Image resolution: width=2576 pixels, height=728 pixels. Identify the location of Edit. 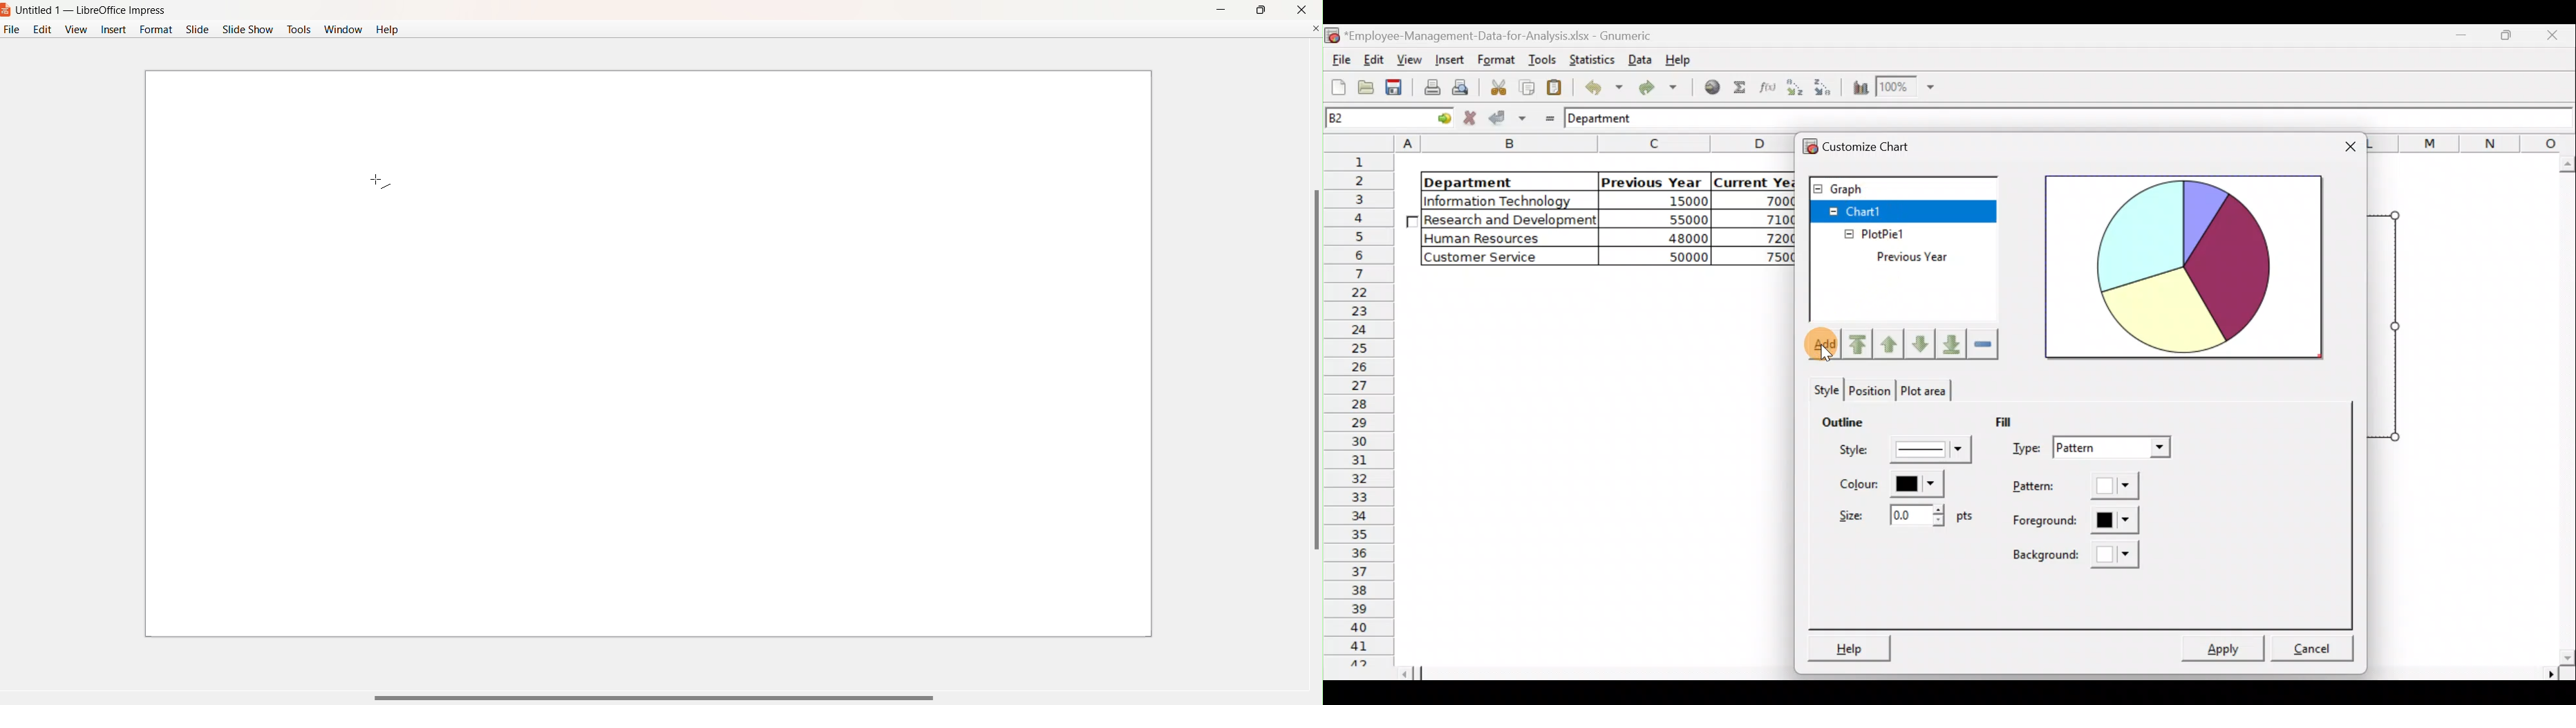
(42, 29).